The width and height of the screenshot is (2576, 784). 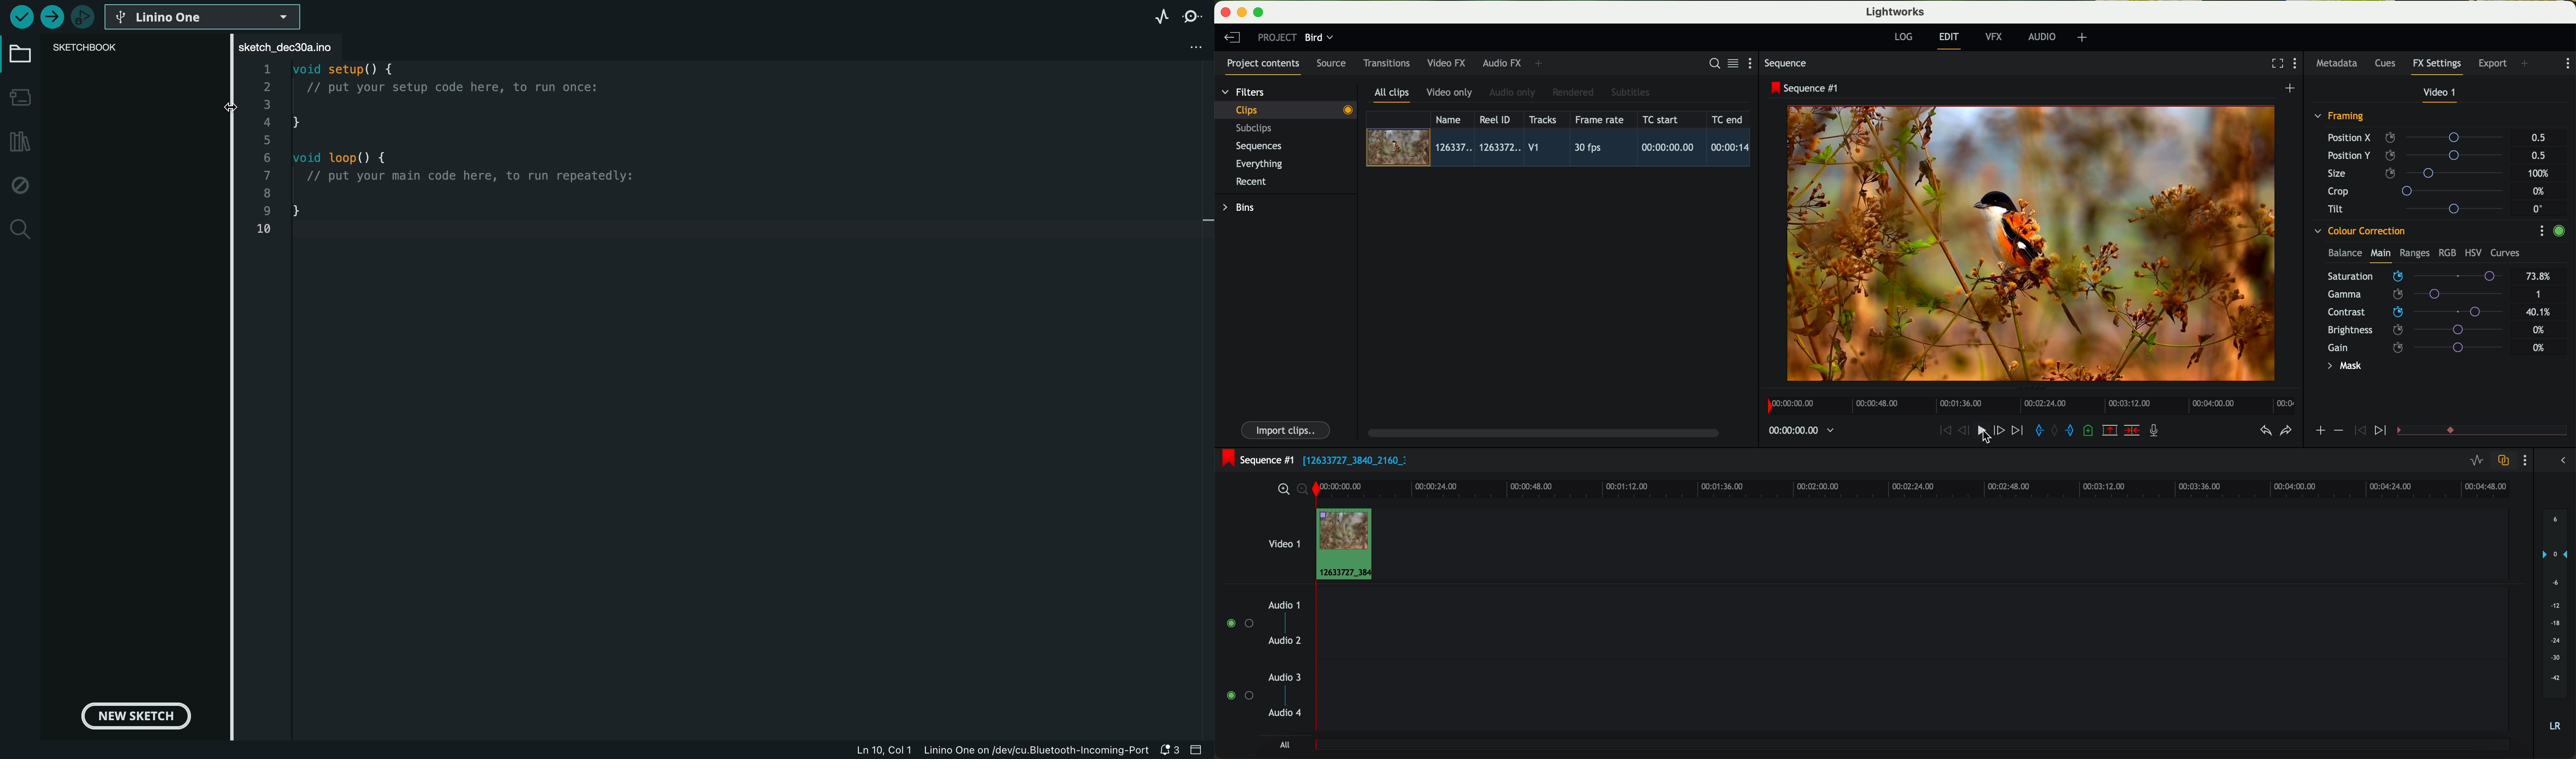 What do you see at coordinates (2539, 138) in the screenshot?
I see `0.5` at bounding box center [2539, 138].